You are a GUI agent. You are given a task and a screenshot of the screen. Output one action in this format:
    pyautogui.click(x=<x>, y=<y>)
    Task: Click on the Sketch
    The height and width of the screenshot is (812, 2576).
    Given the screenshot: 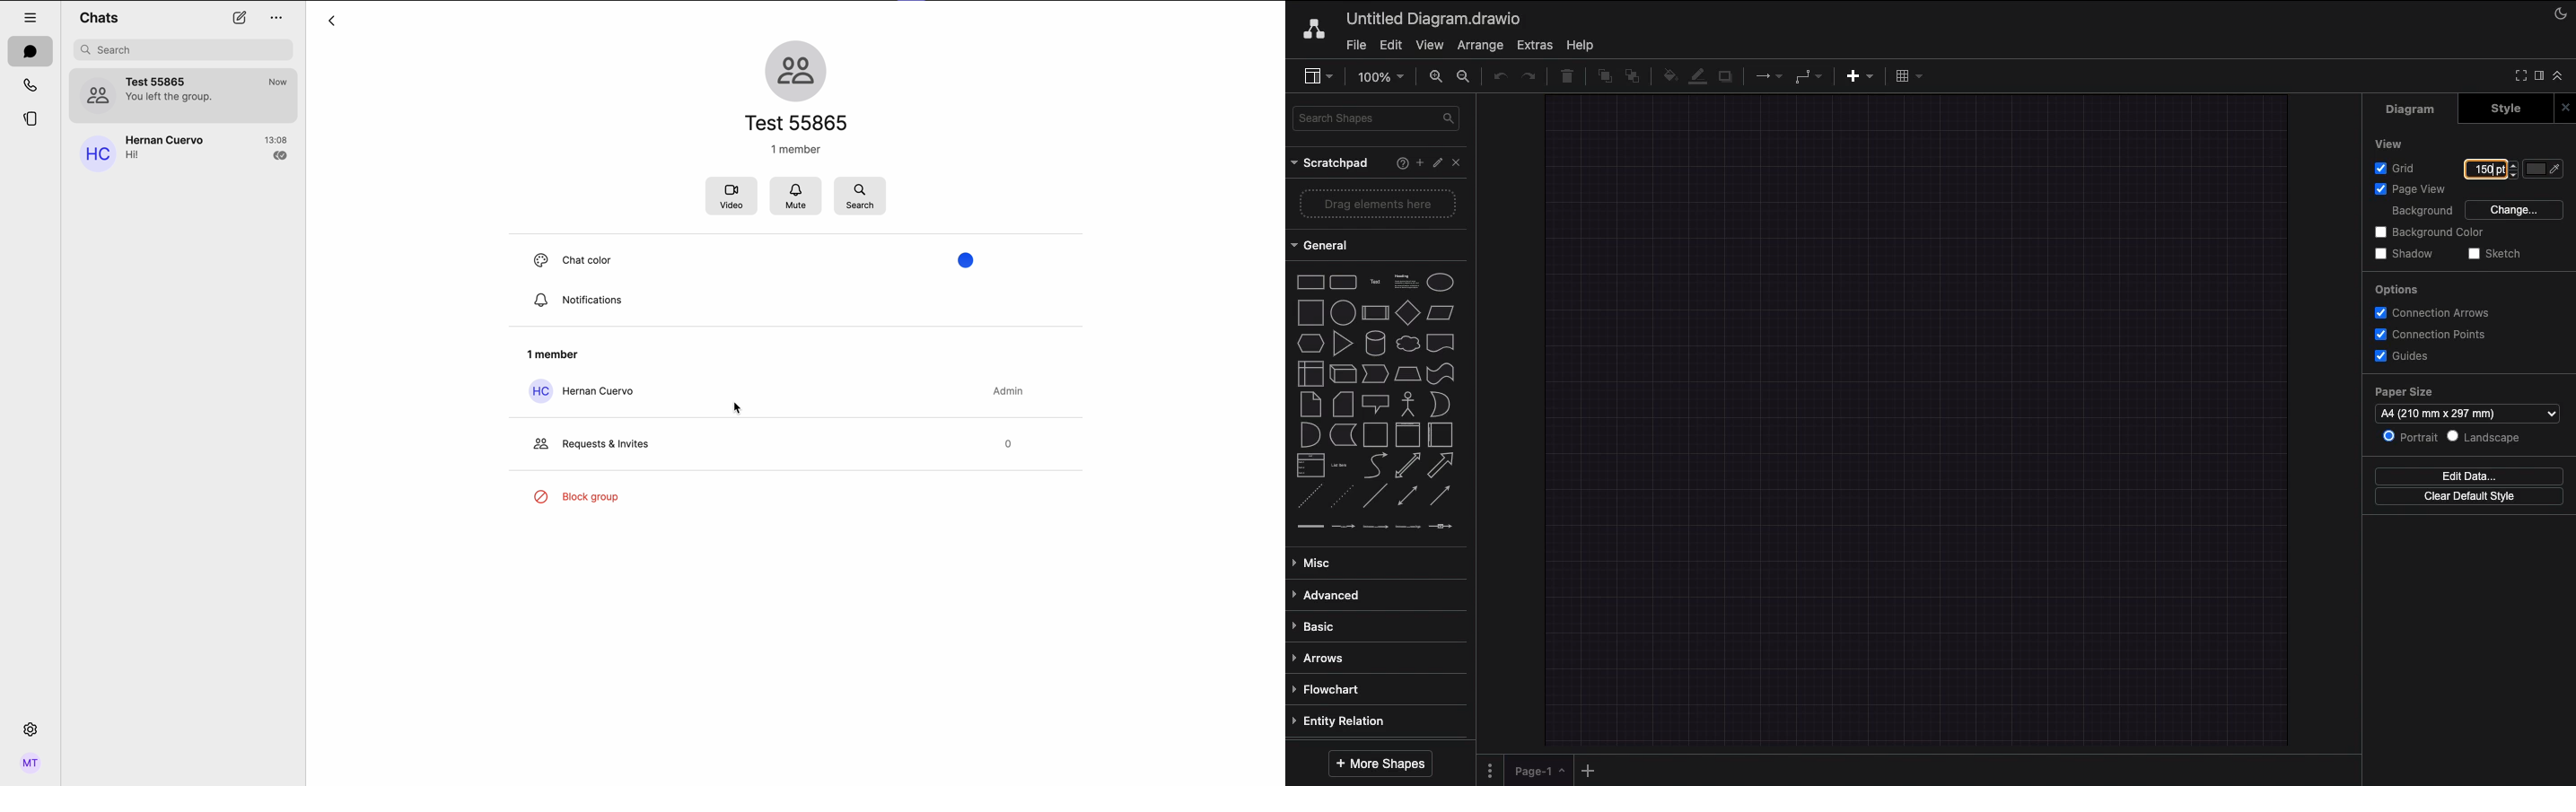 What is the action you would take?
    pyautogui.click(x=2499, y=254)
    